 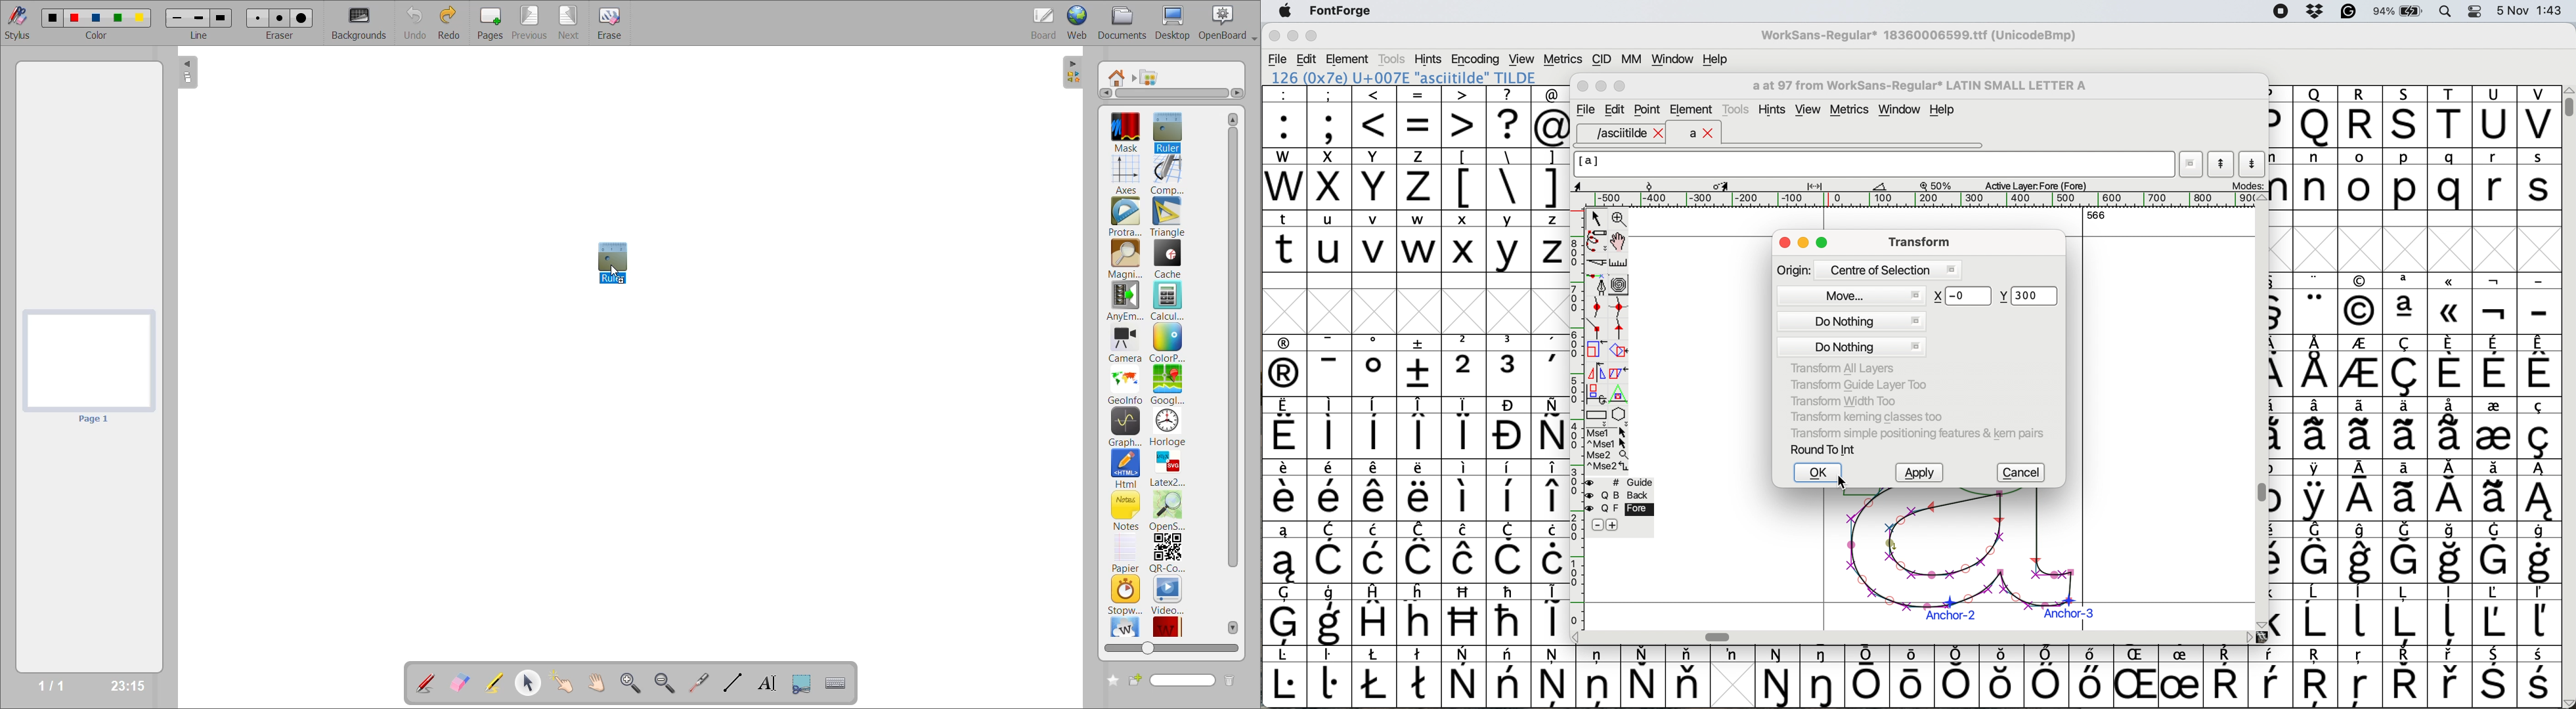 I want to click on selected application, so click(x=613, y=261).